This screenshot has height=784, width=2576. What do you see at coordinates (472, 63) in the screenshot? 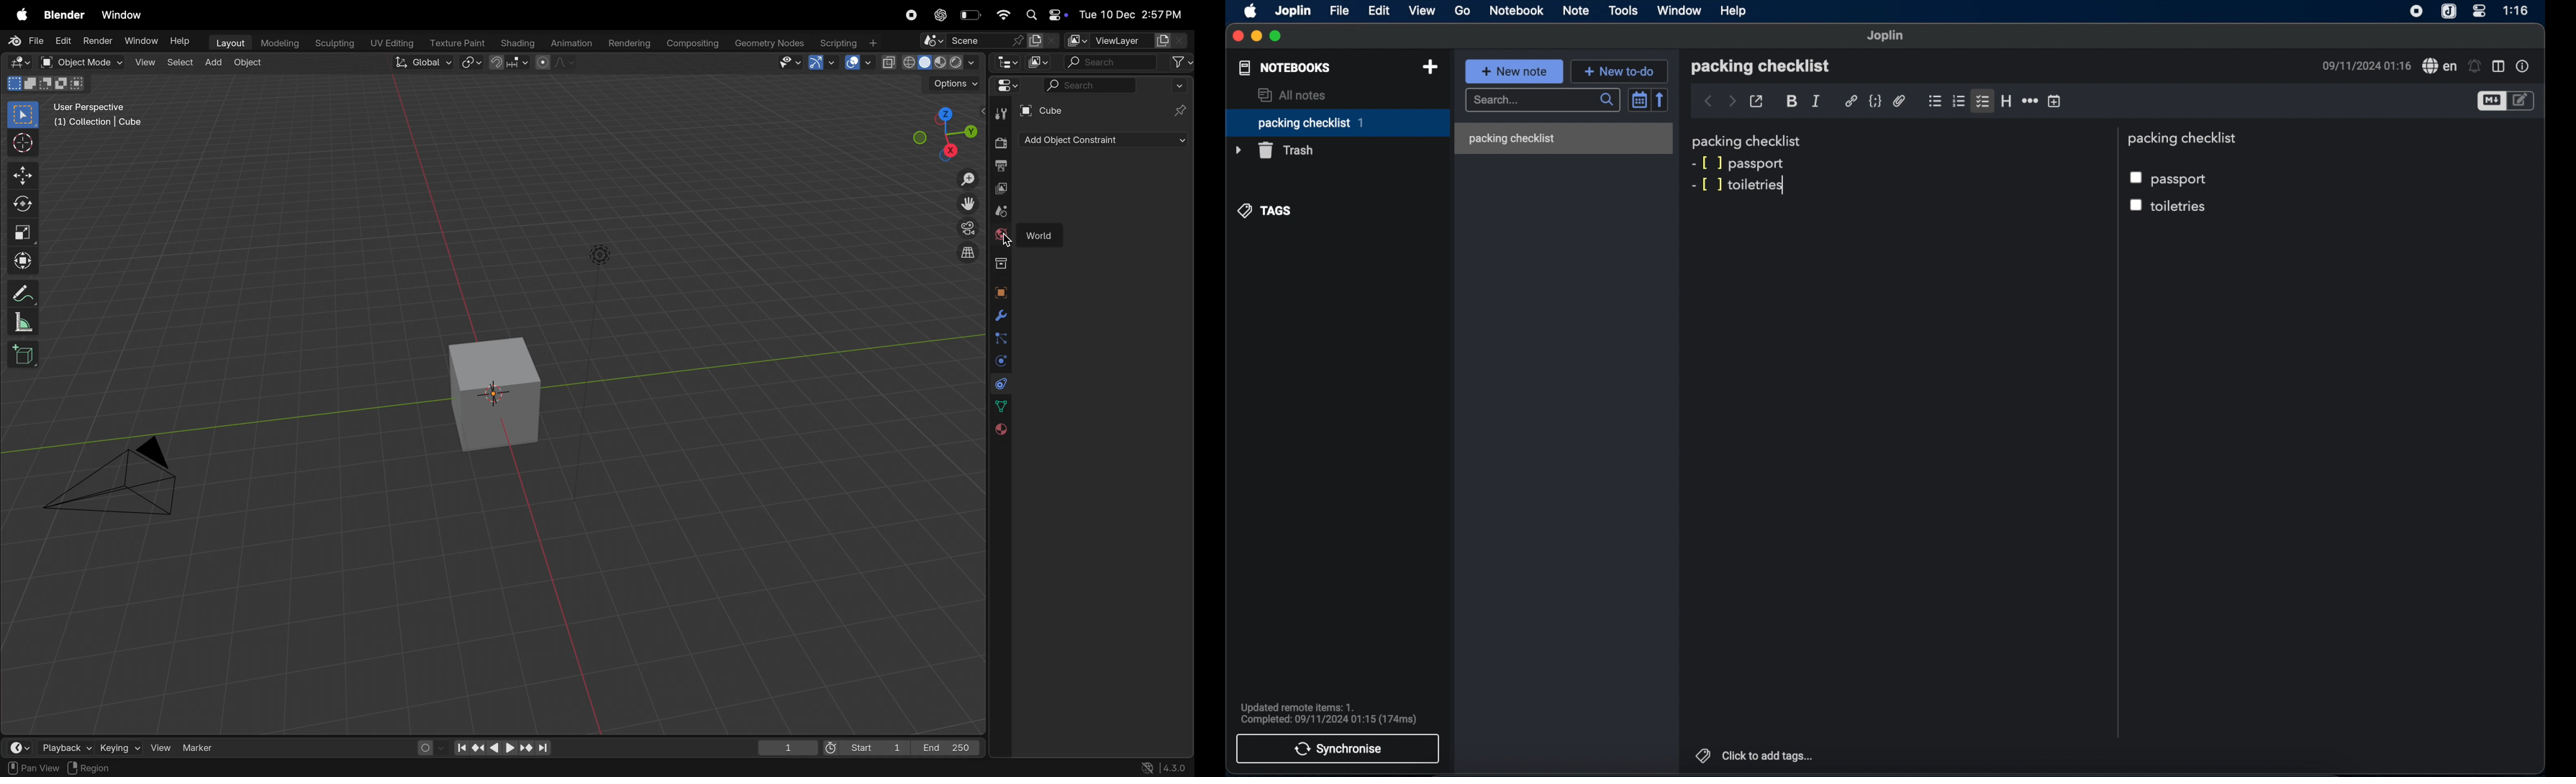
I see `Pviot point` at bounding box center [472, 63].